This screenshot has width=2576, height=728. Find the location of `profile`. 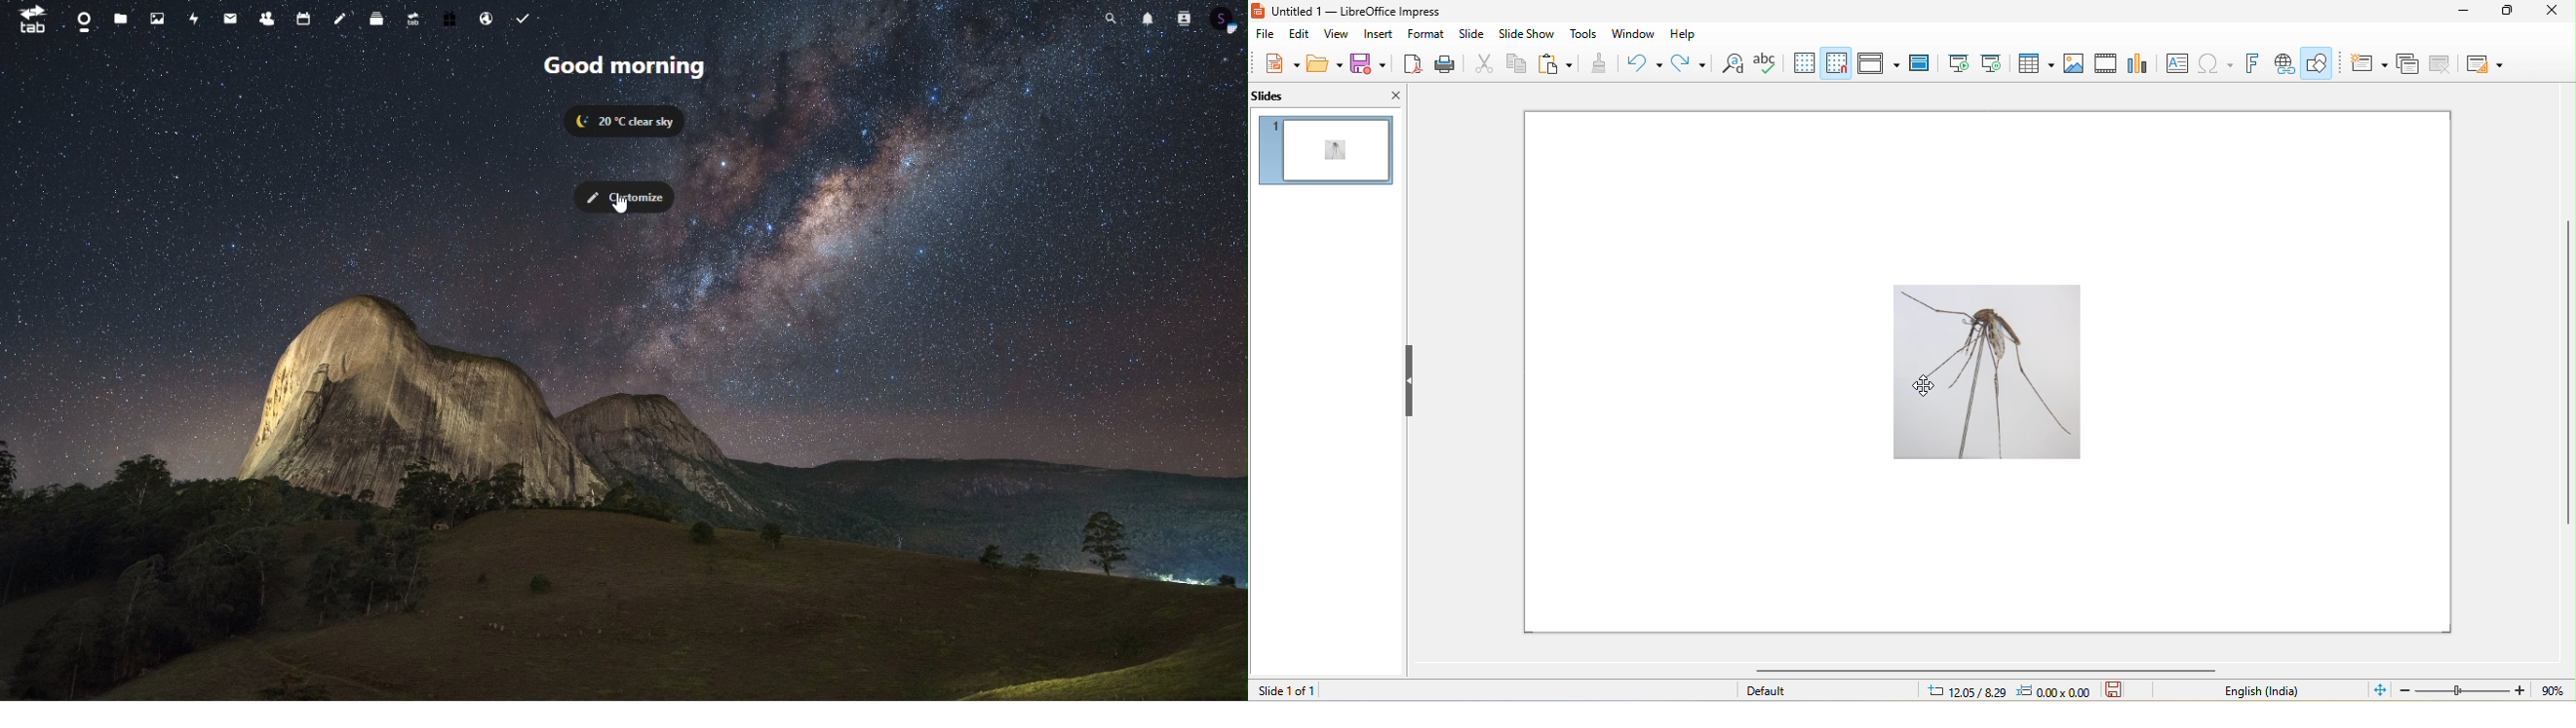

profile is located at coordinates (1225, 22).